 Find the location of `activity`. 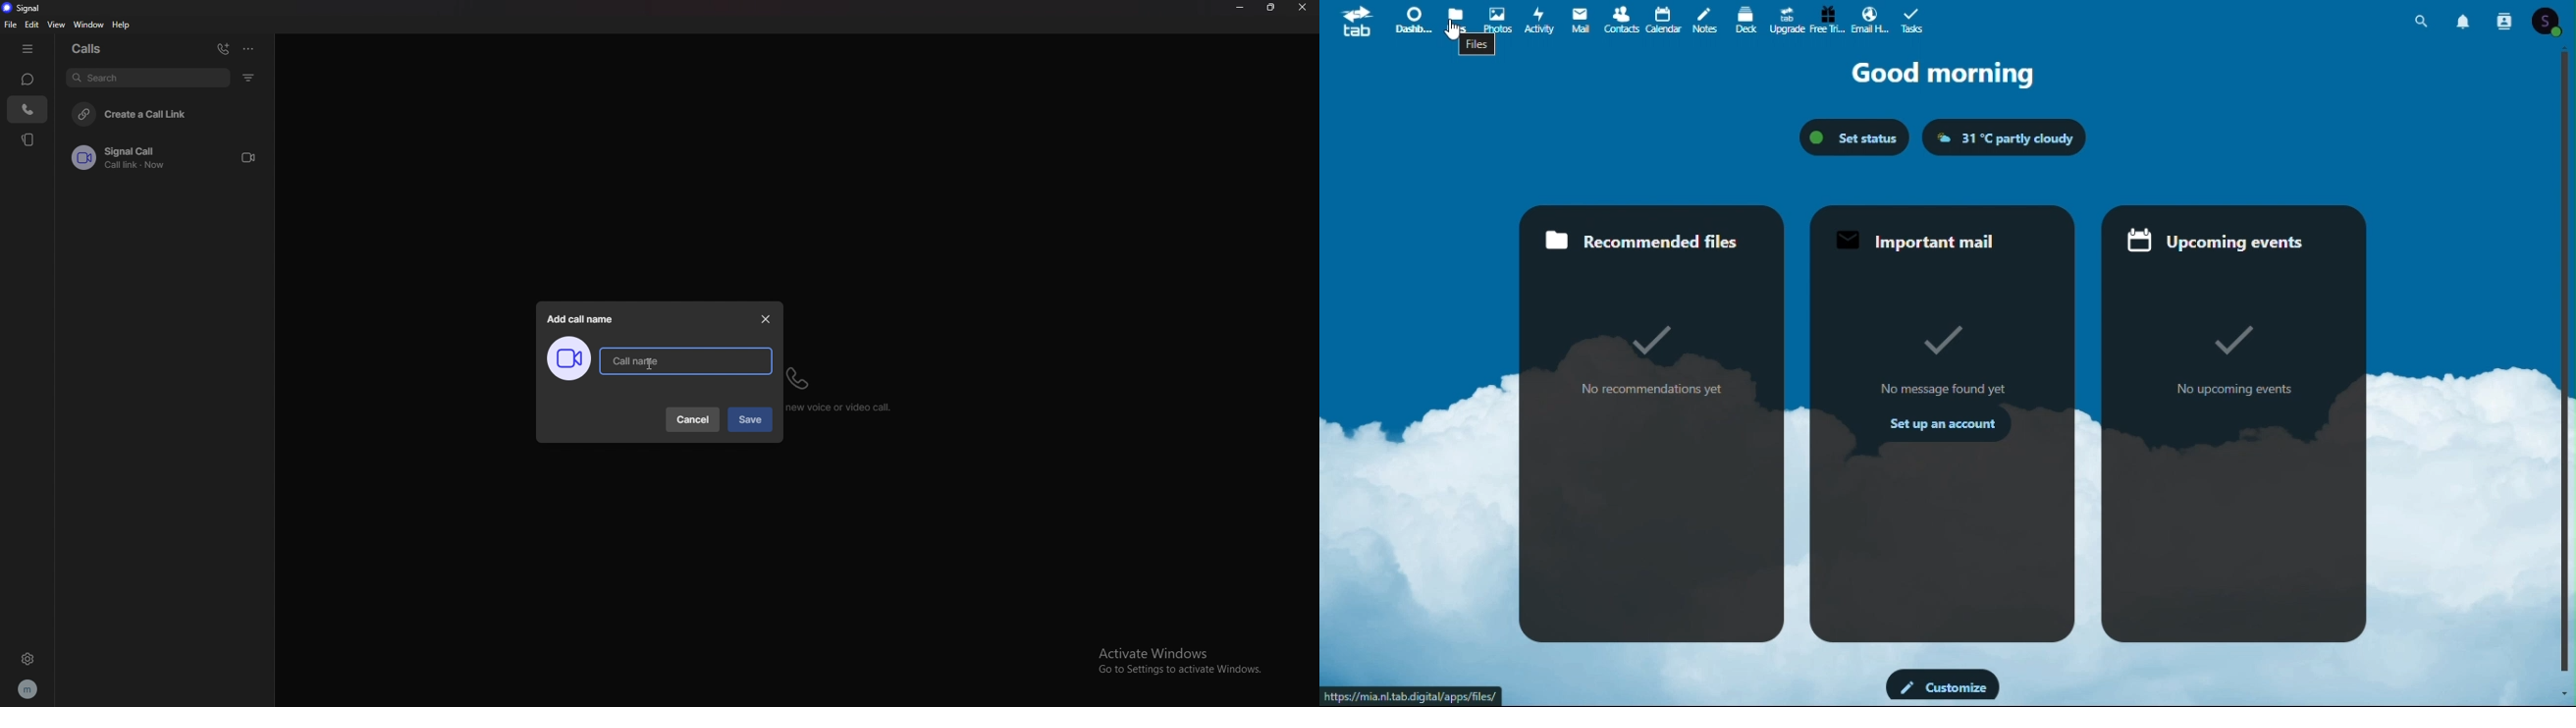

activity is located at coordinates (1542, 20).